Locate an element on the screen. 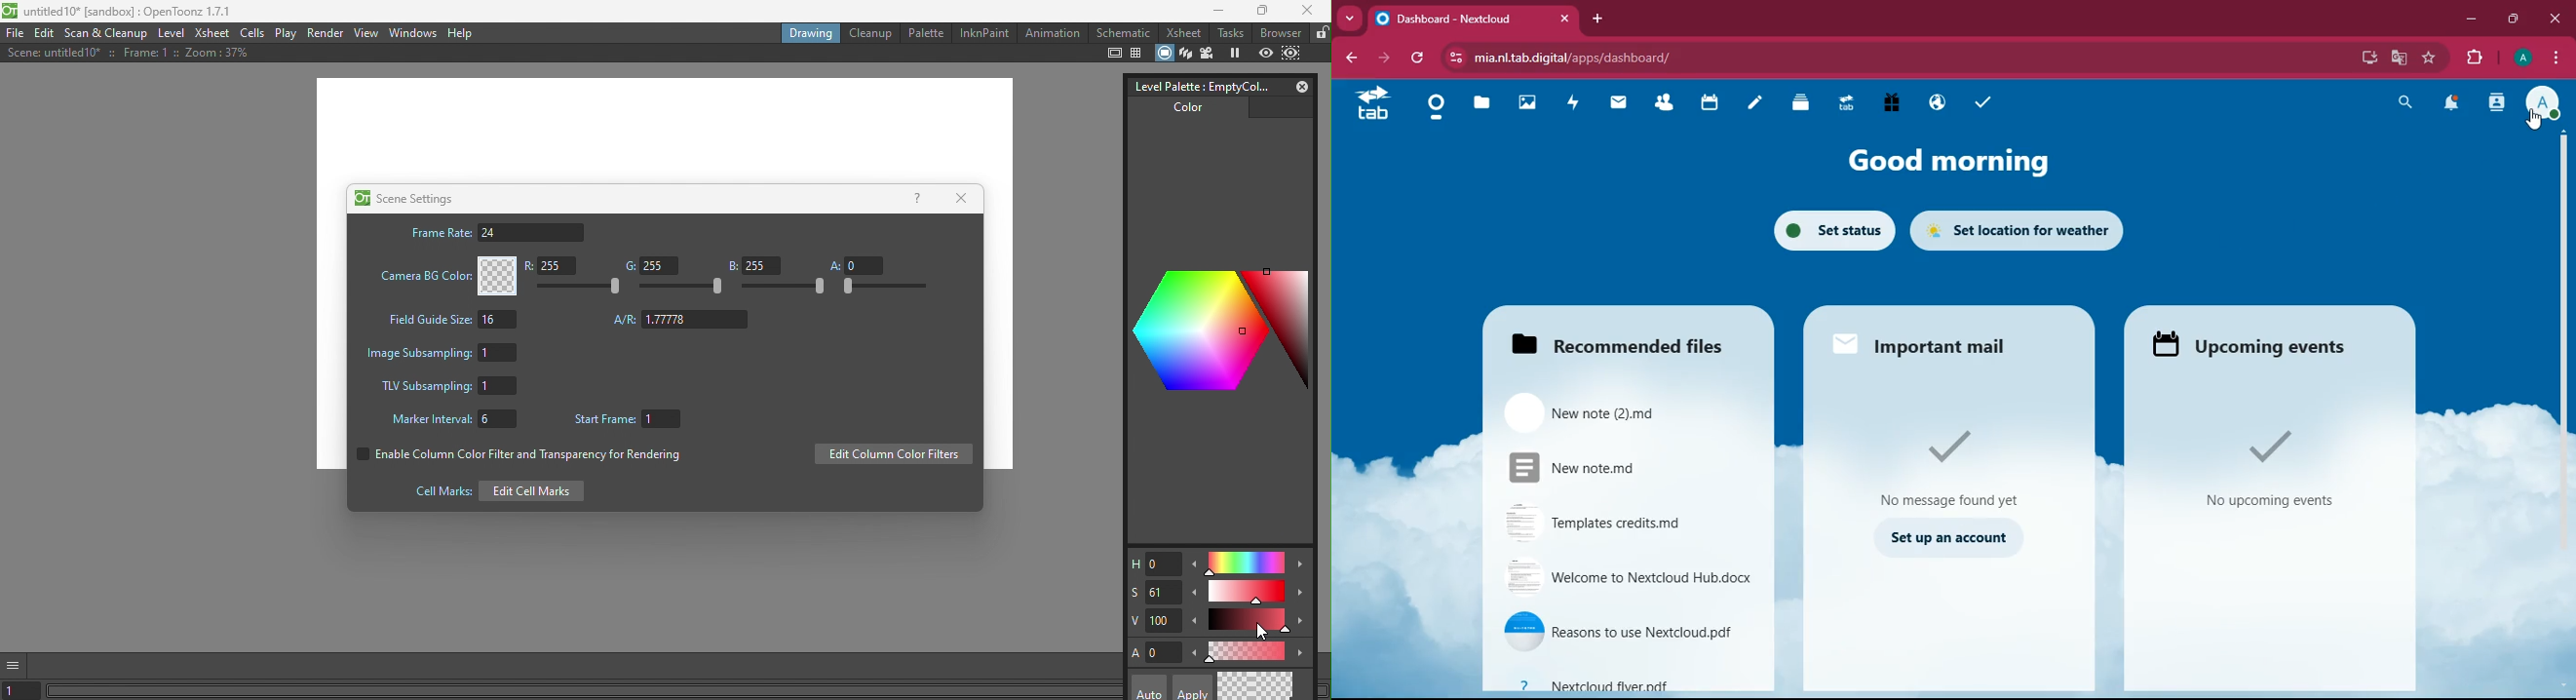 This screenshot has width=2576, height=700. Level is located at coordinates (173, 35).